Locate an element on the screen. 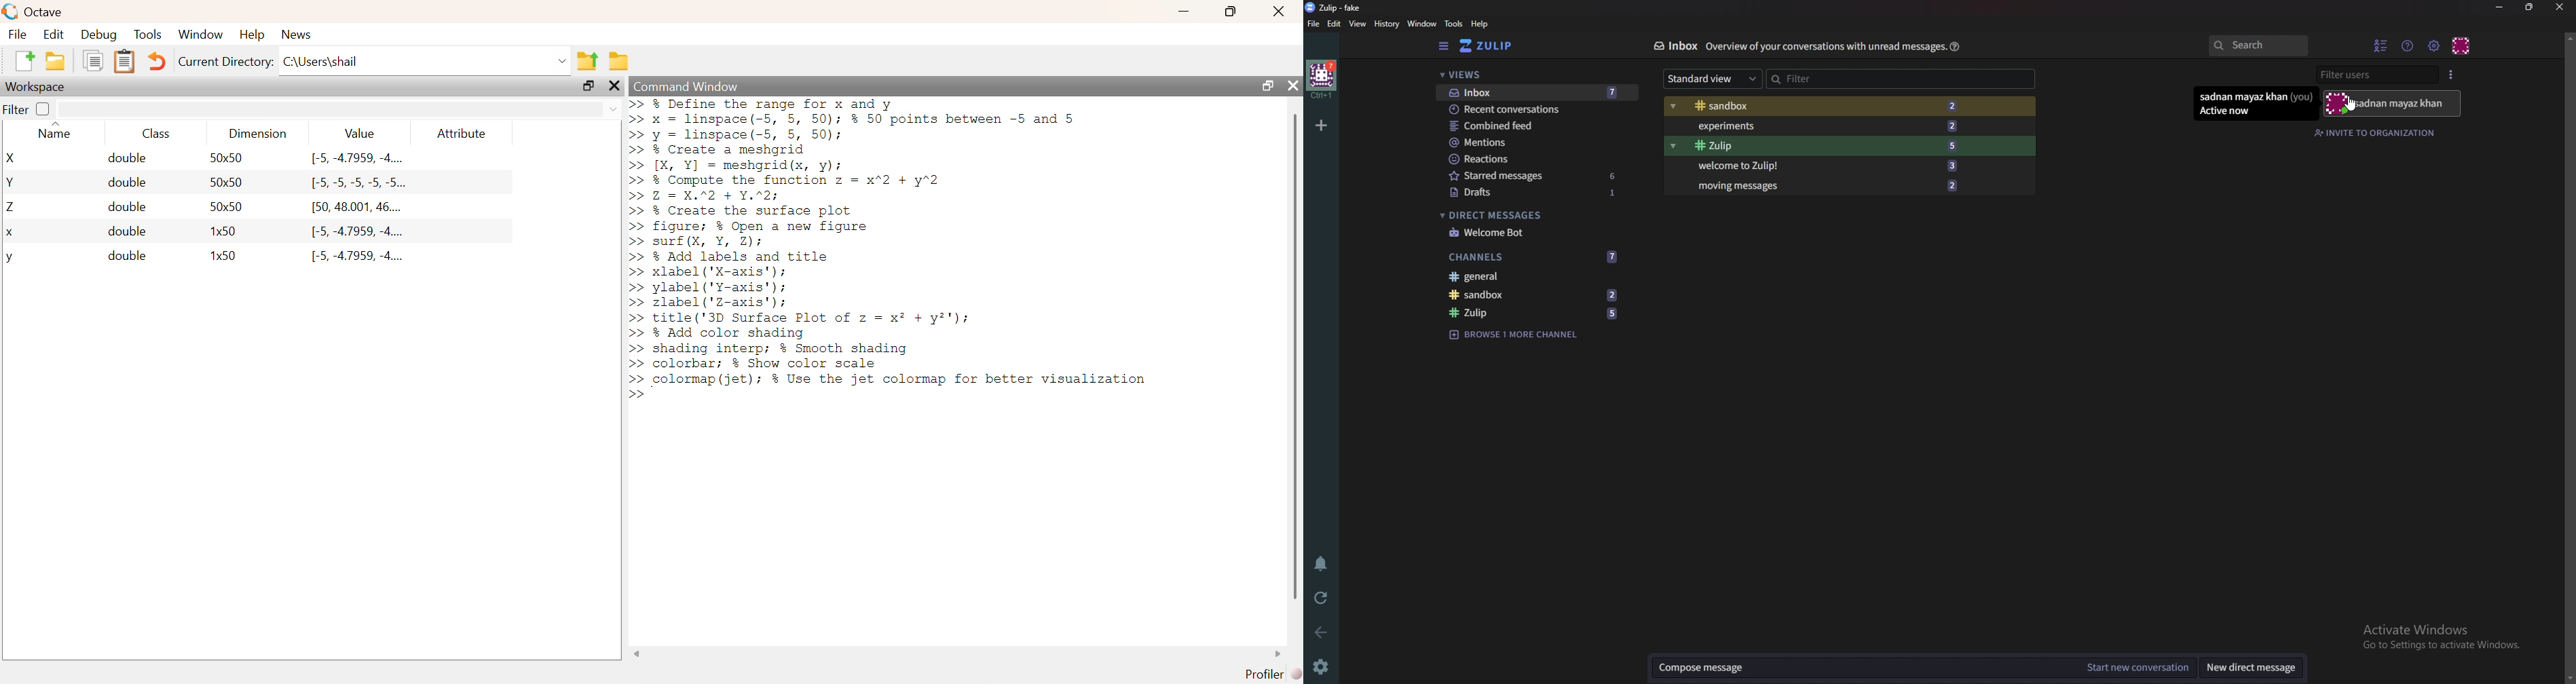  50x50 is located at coordinates (227, 206).